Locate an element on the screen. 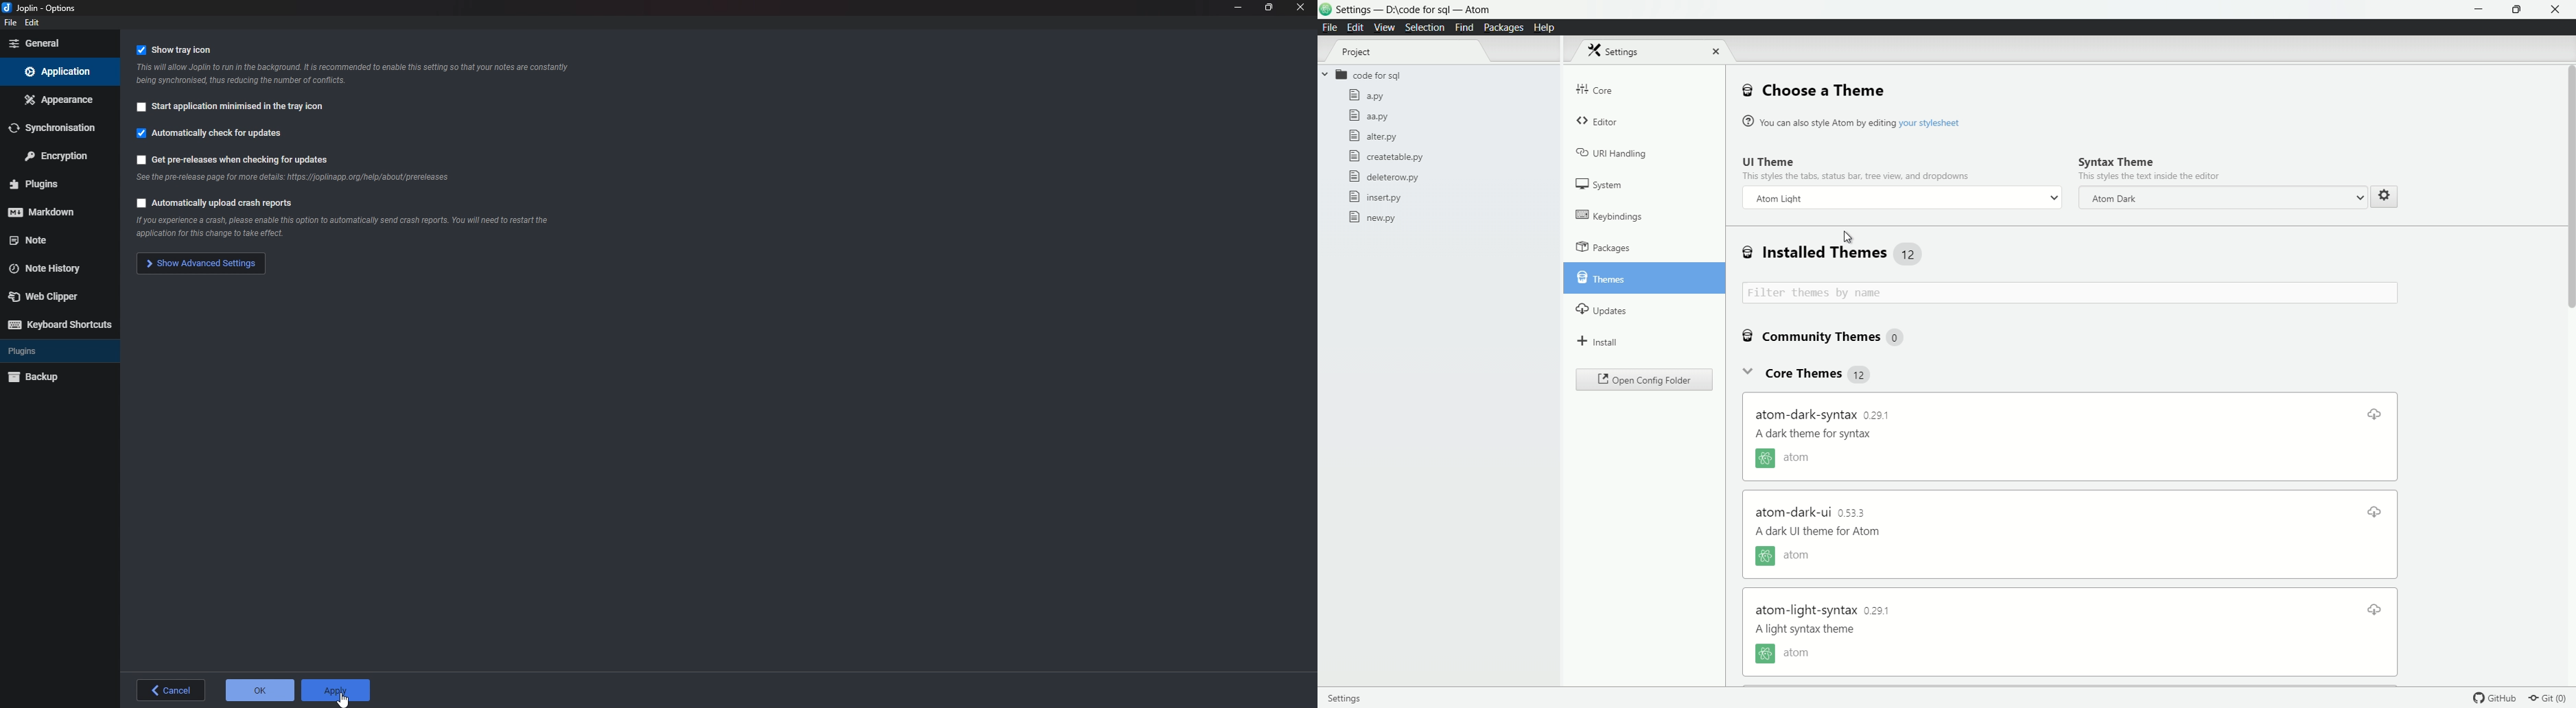 Image resolution: width=2576 pixels, height=728 pixels. plugins is located at coordinates (54, 183).